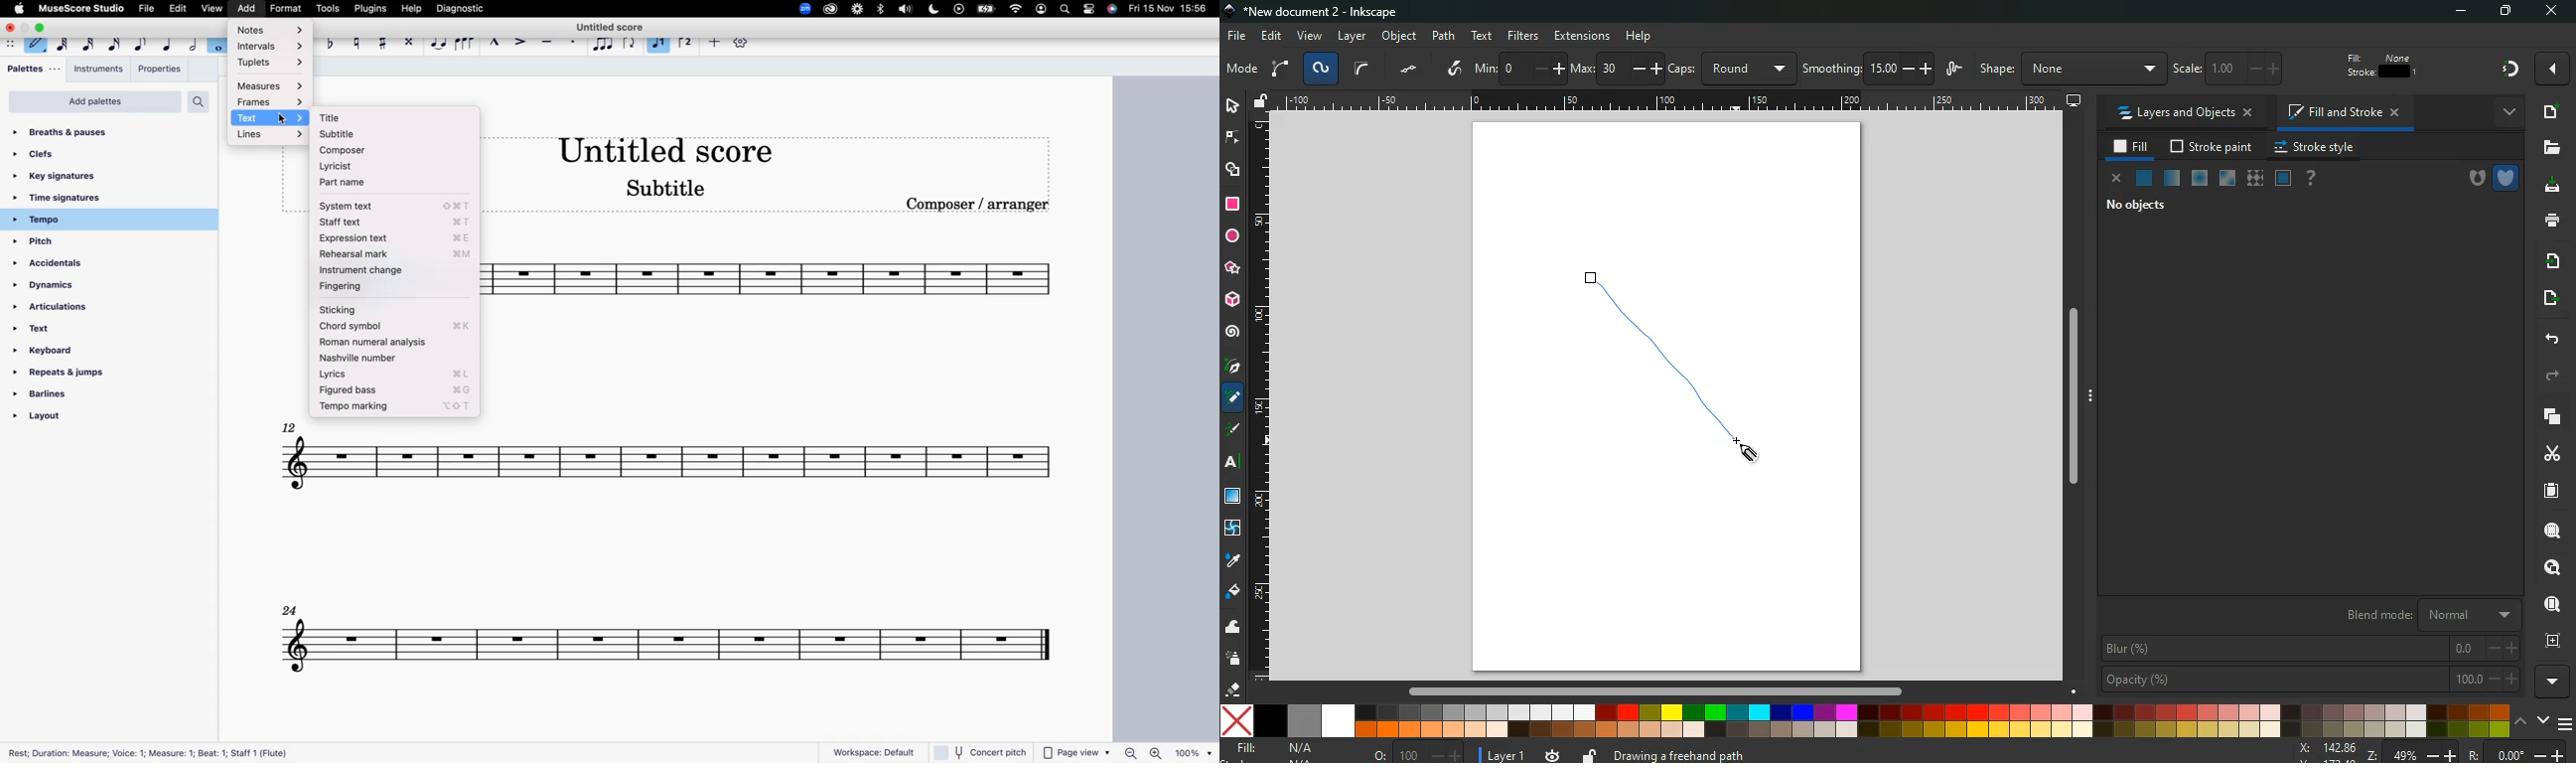 The image size is (2576, 784). I want to click on title, so click(382, 119).